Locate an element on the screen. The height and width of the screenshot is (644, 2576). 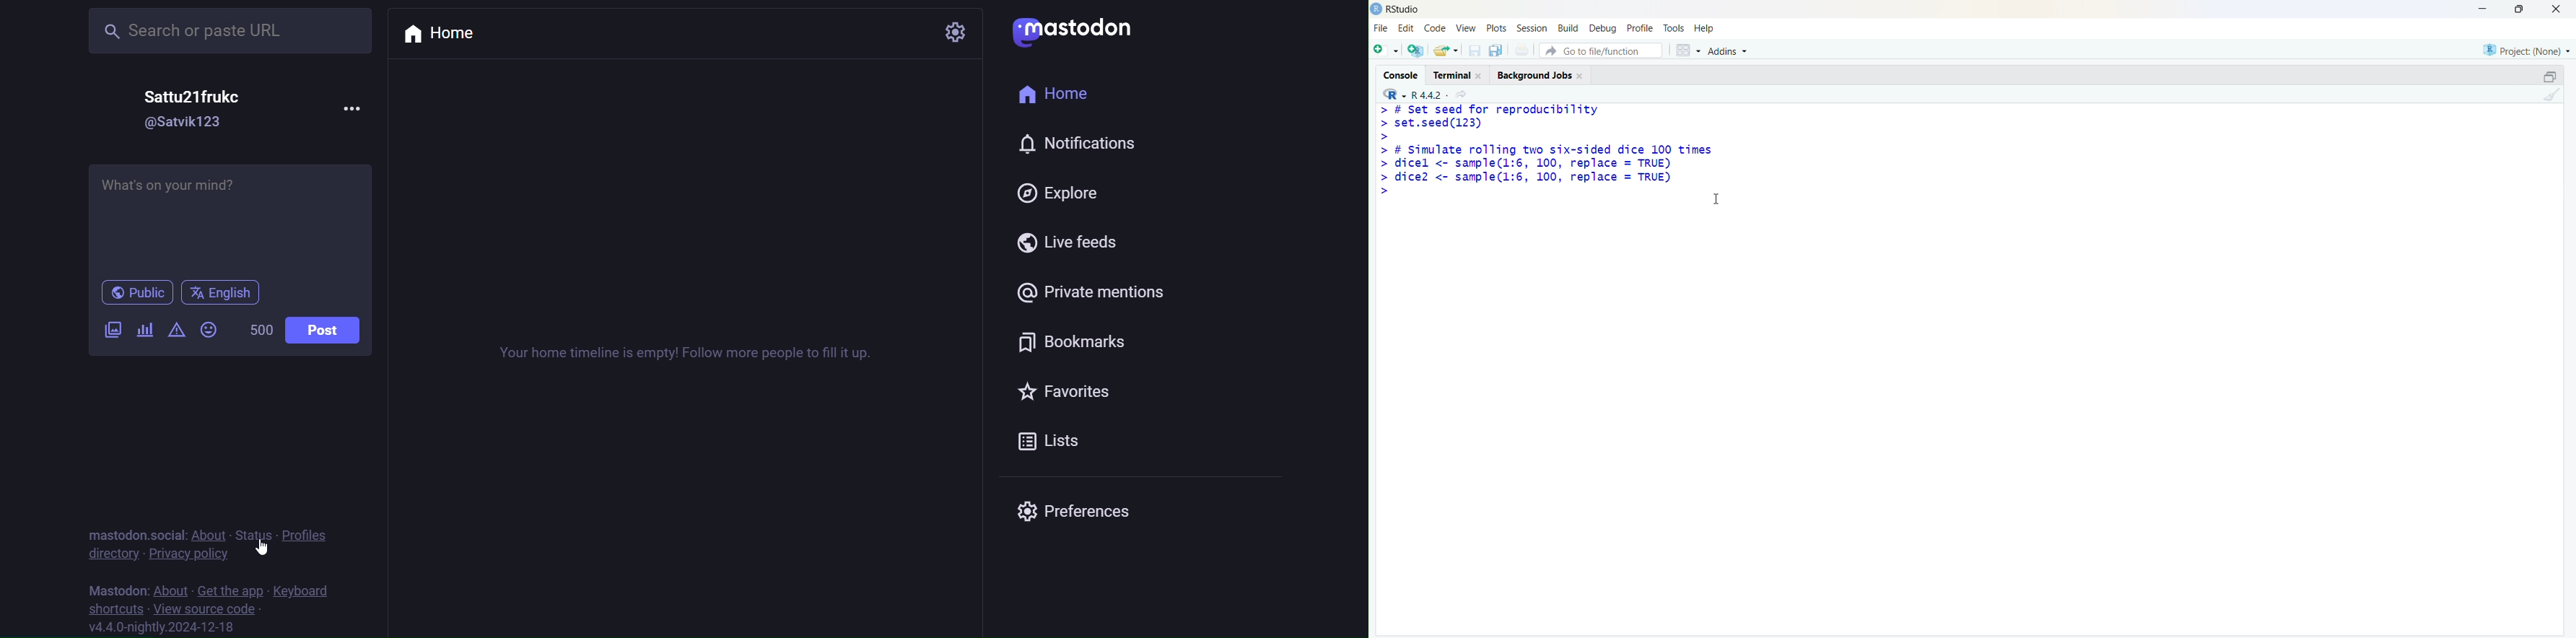
Bookmarks is located at coordinates (1070, 346).